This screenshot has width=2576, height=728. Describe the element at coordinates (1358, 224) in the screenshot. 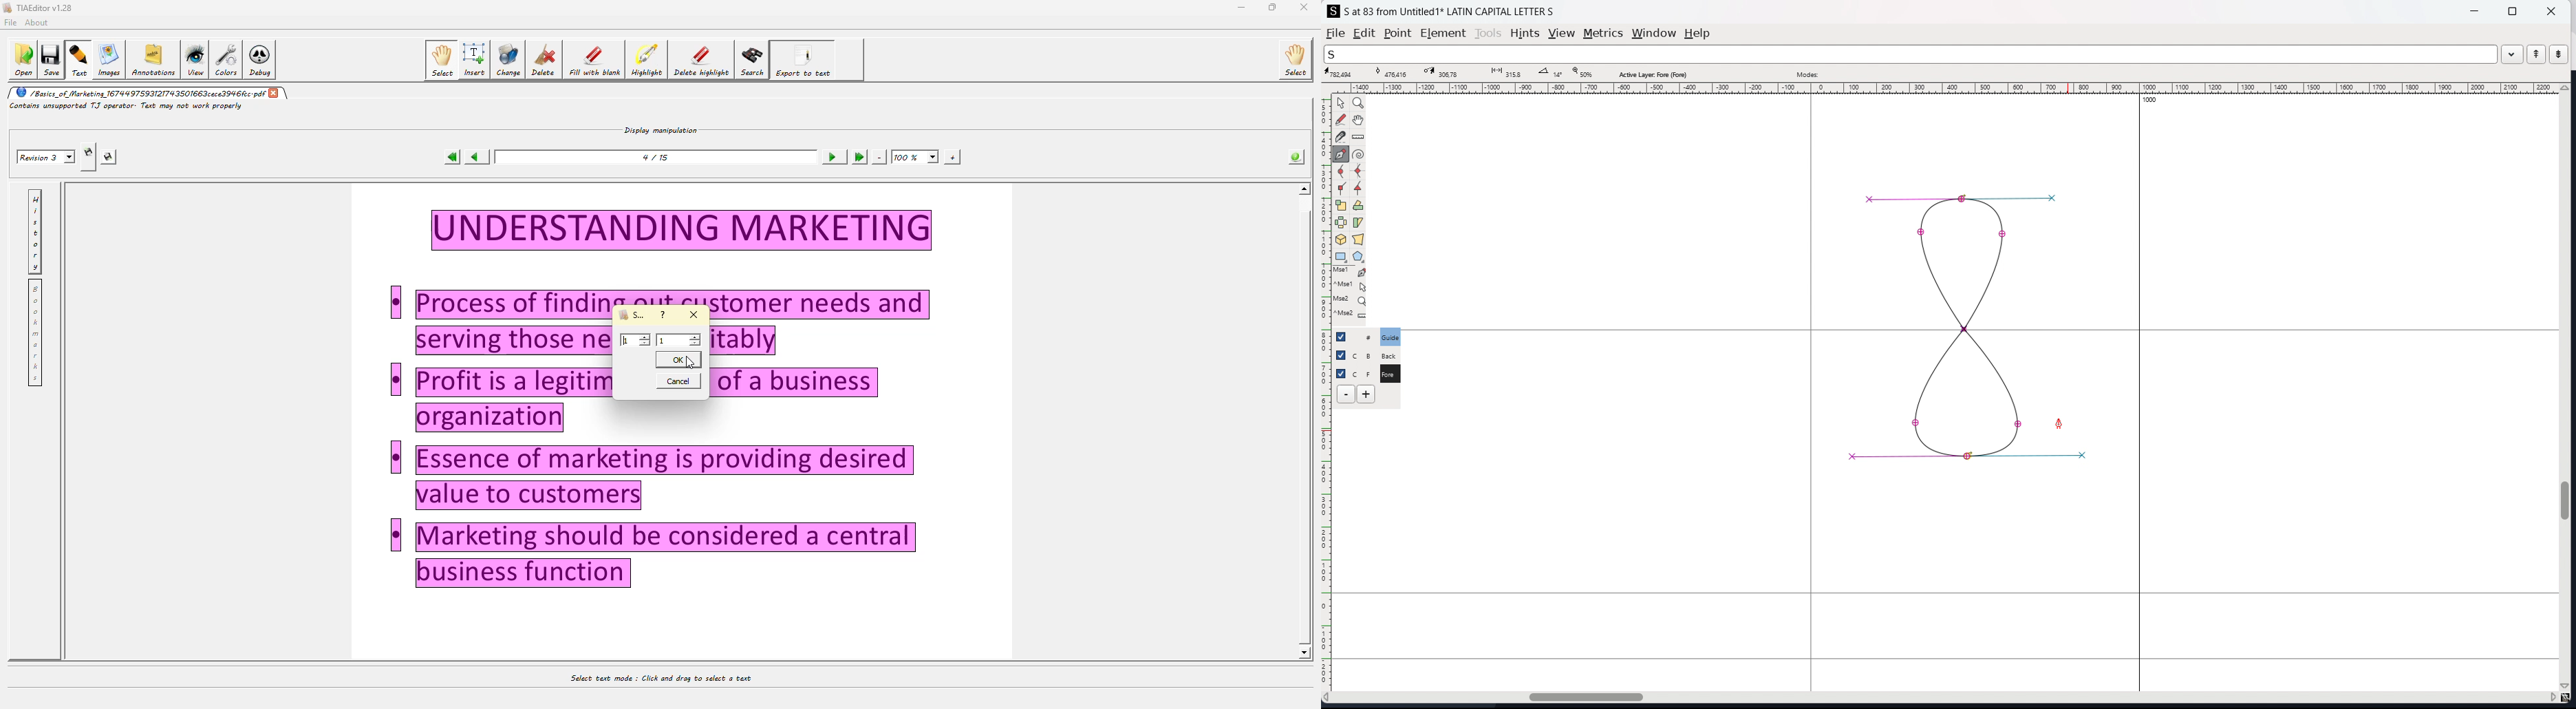

I see `skew selection` at that location.